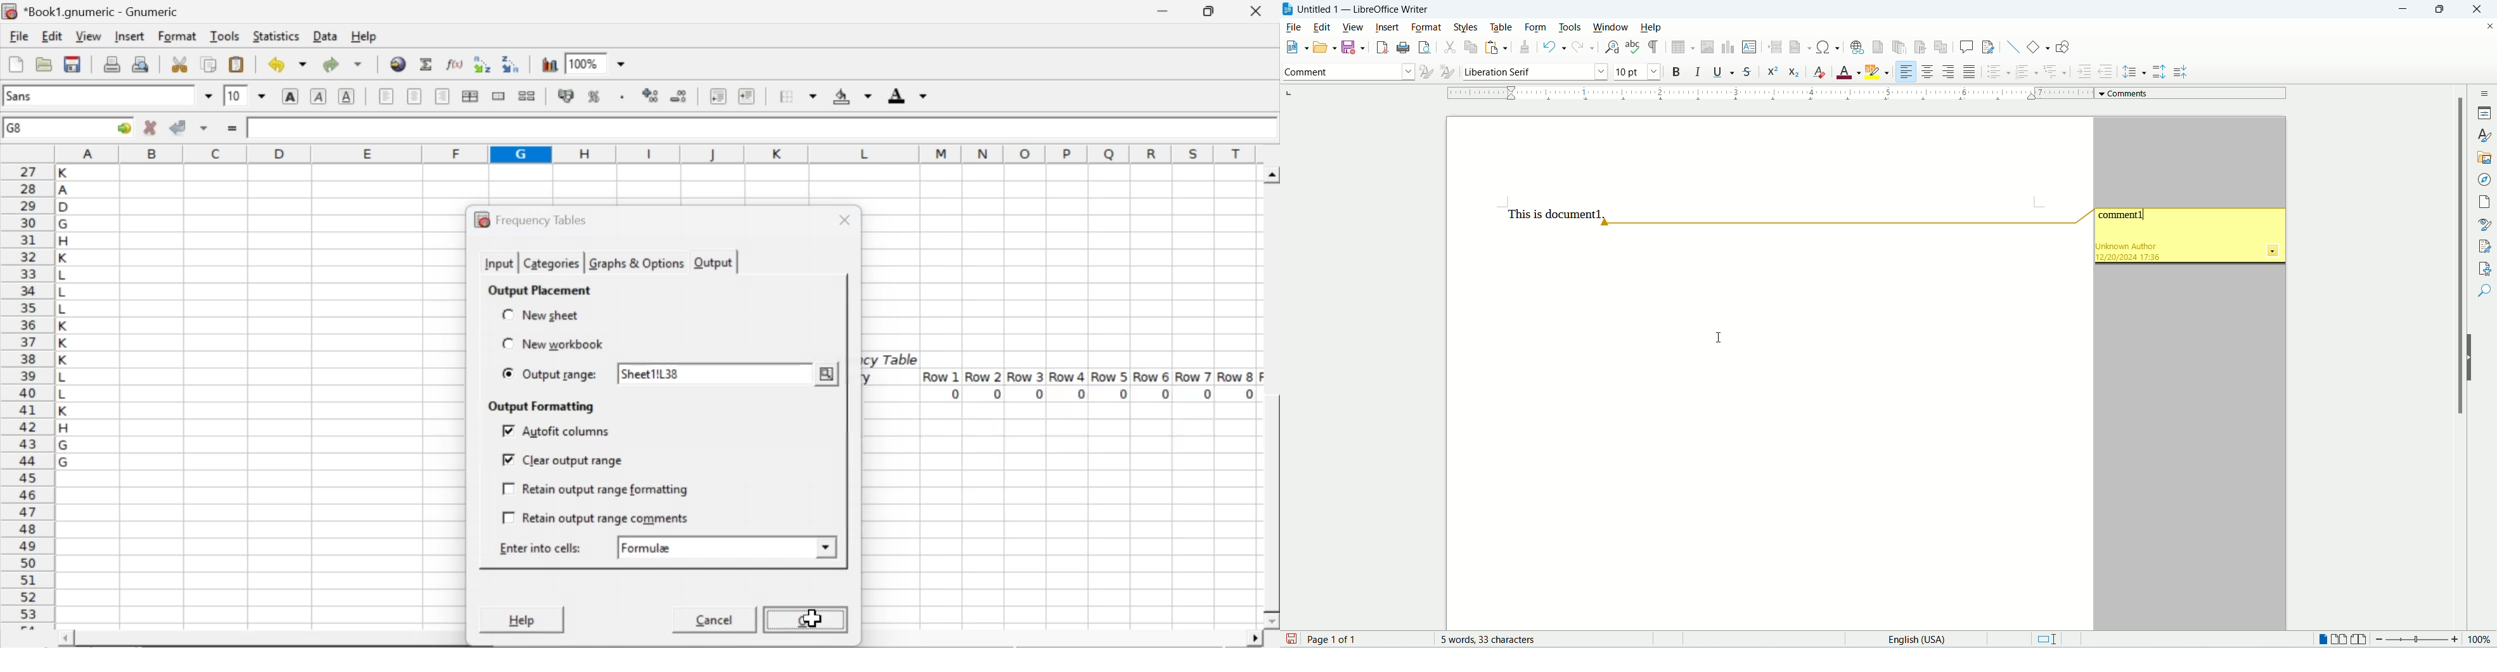  What do you see at coordinates (1295, 46) in the screenshot?
I see `new` at bounding box center [1295, 46].